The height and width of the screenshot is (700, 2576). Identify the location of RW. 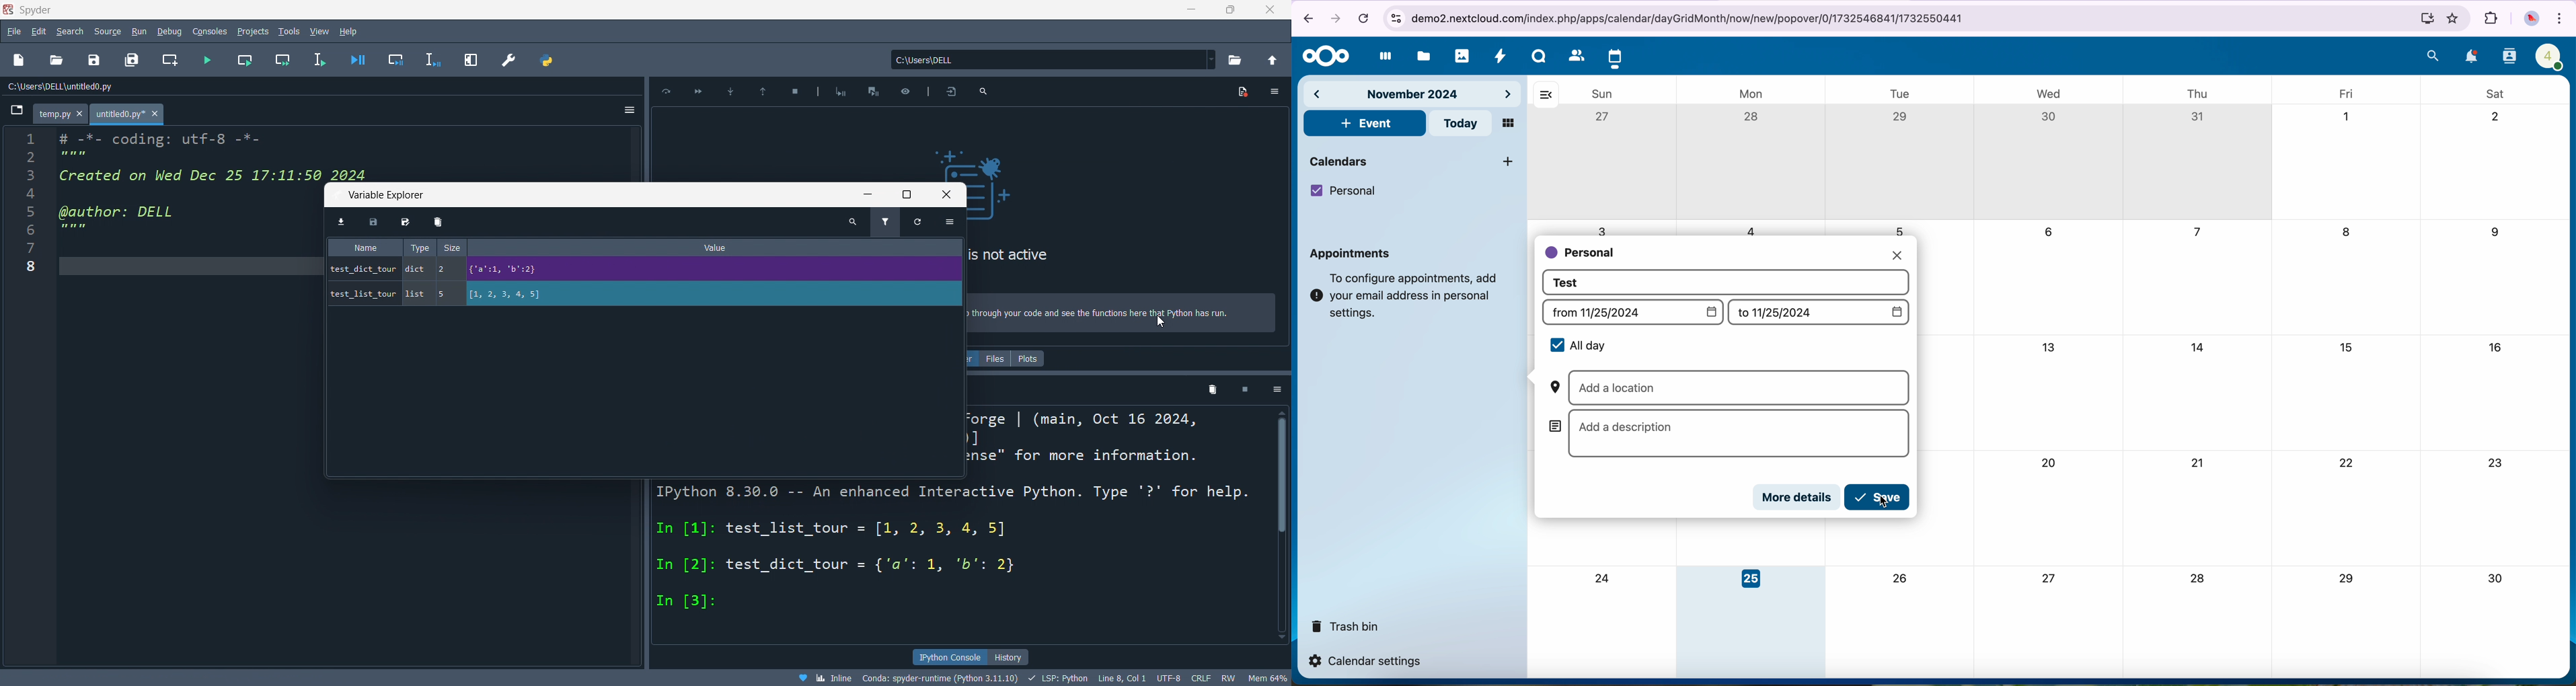
(1233, 677).